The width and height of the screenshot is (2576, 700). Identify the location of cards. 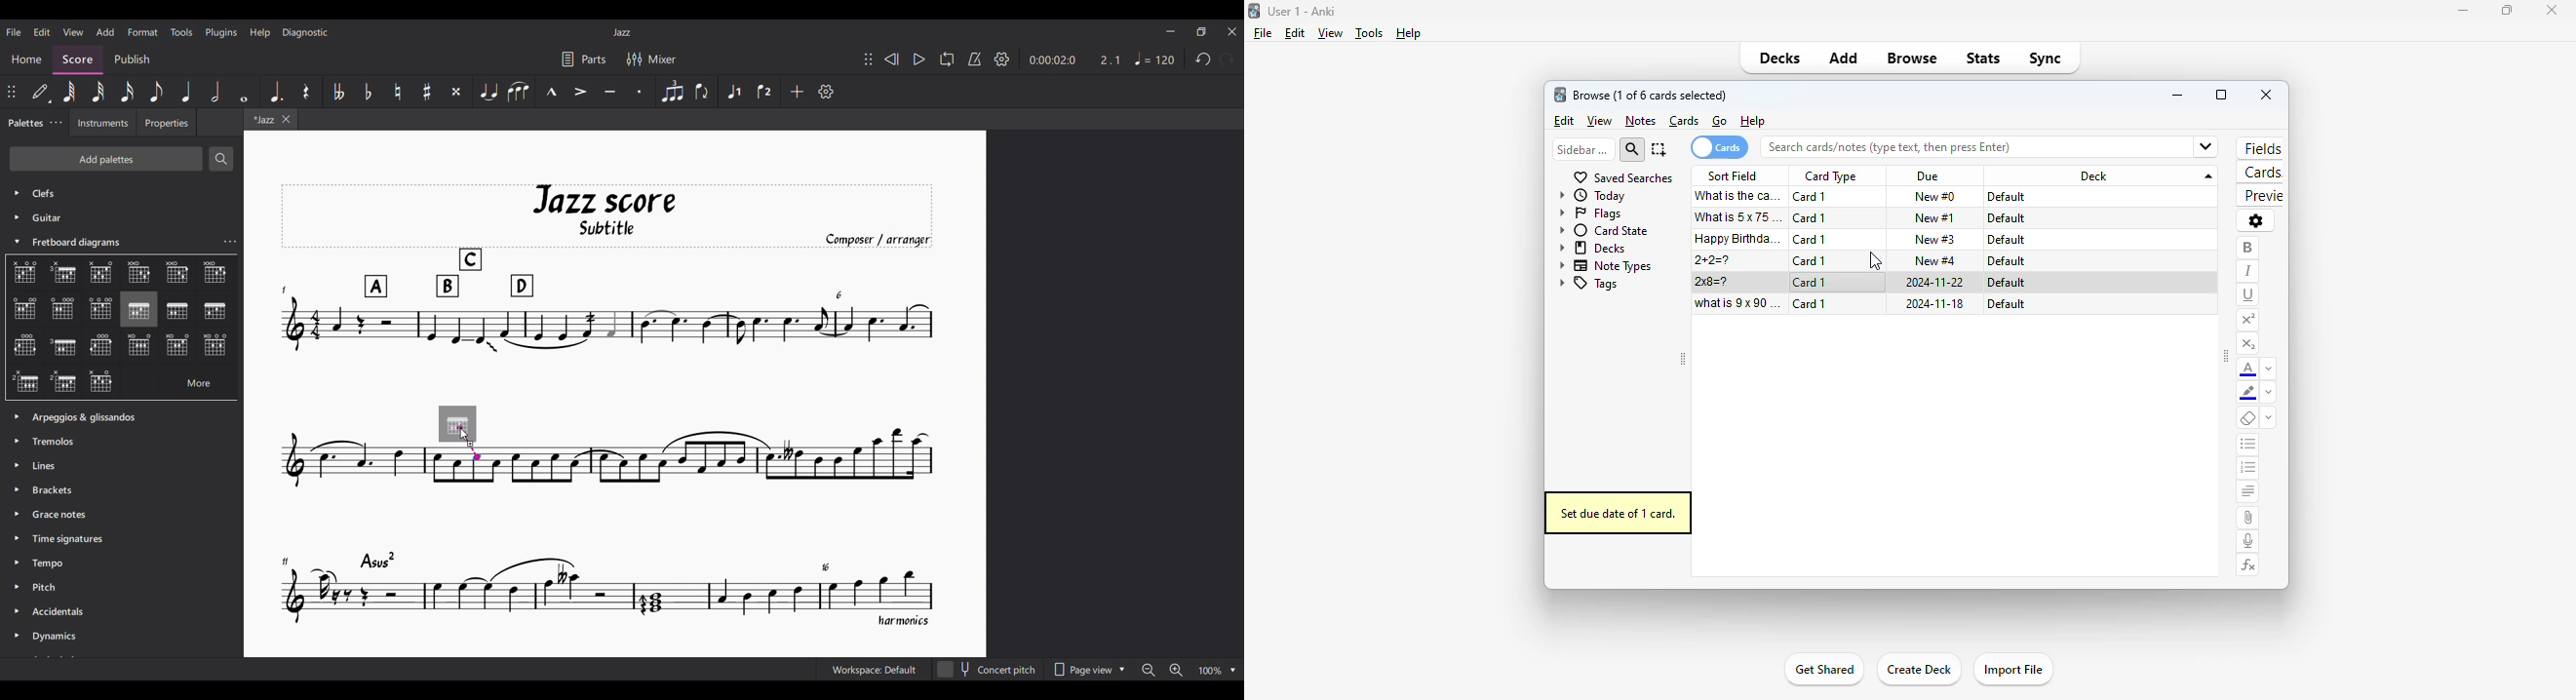
(1685, 121).